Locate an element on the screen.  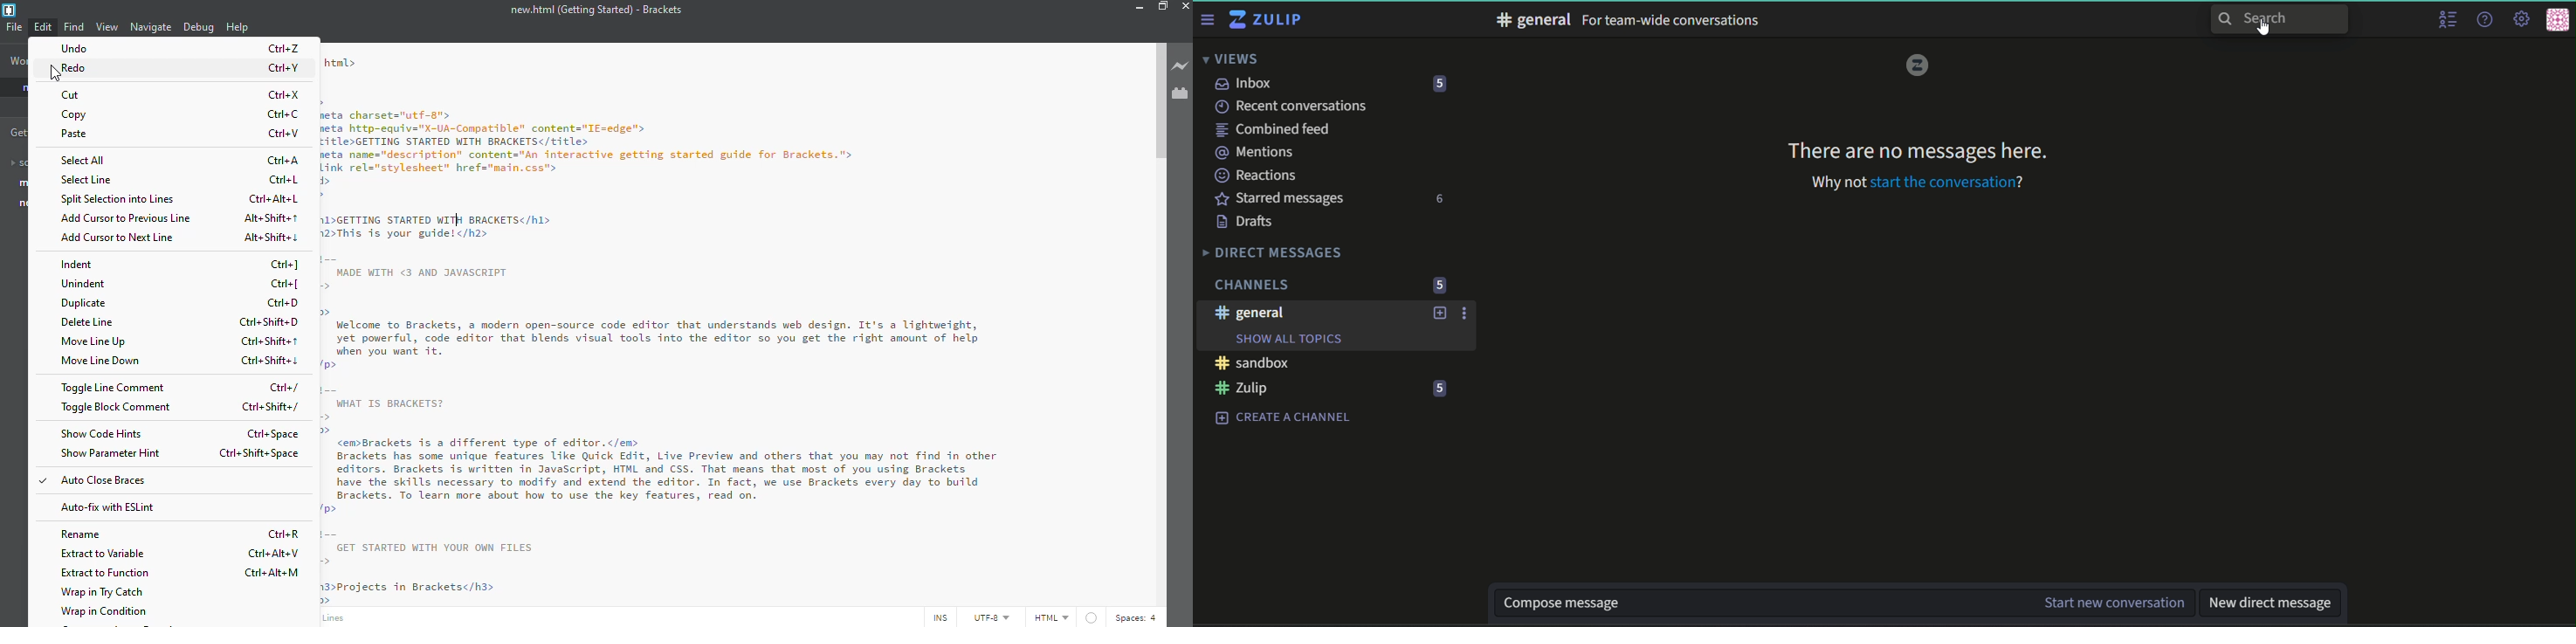
ctrl+z is located at coordinates (286, 48).